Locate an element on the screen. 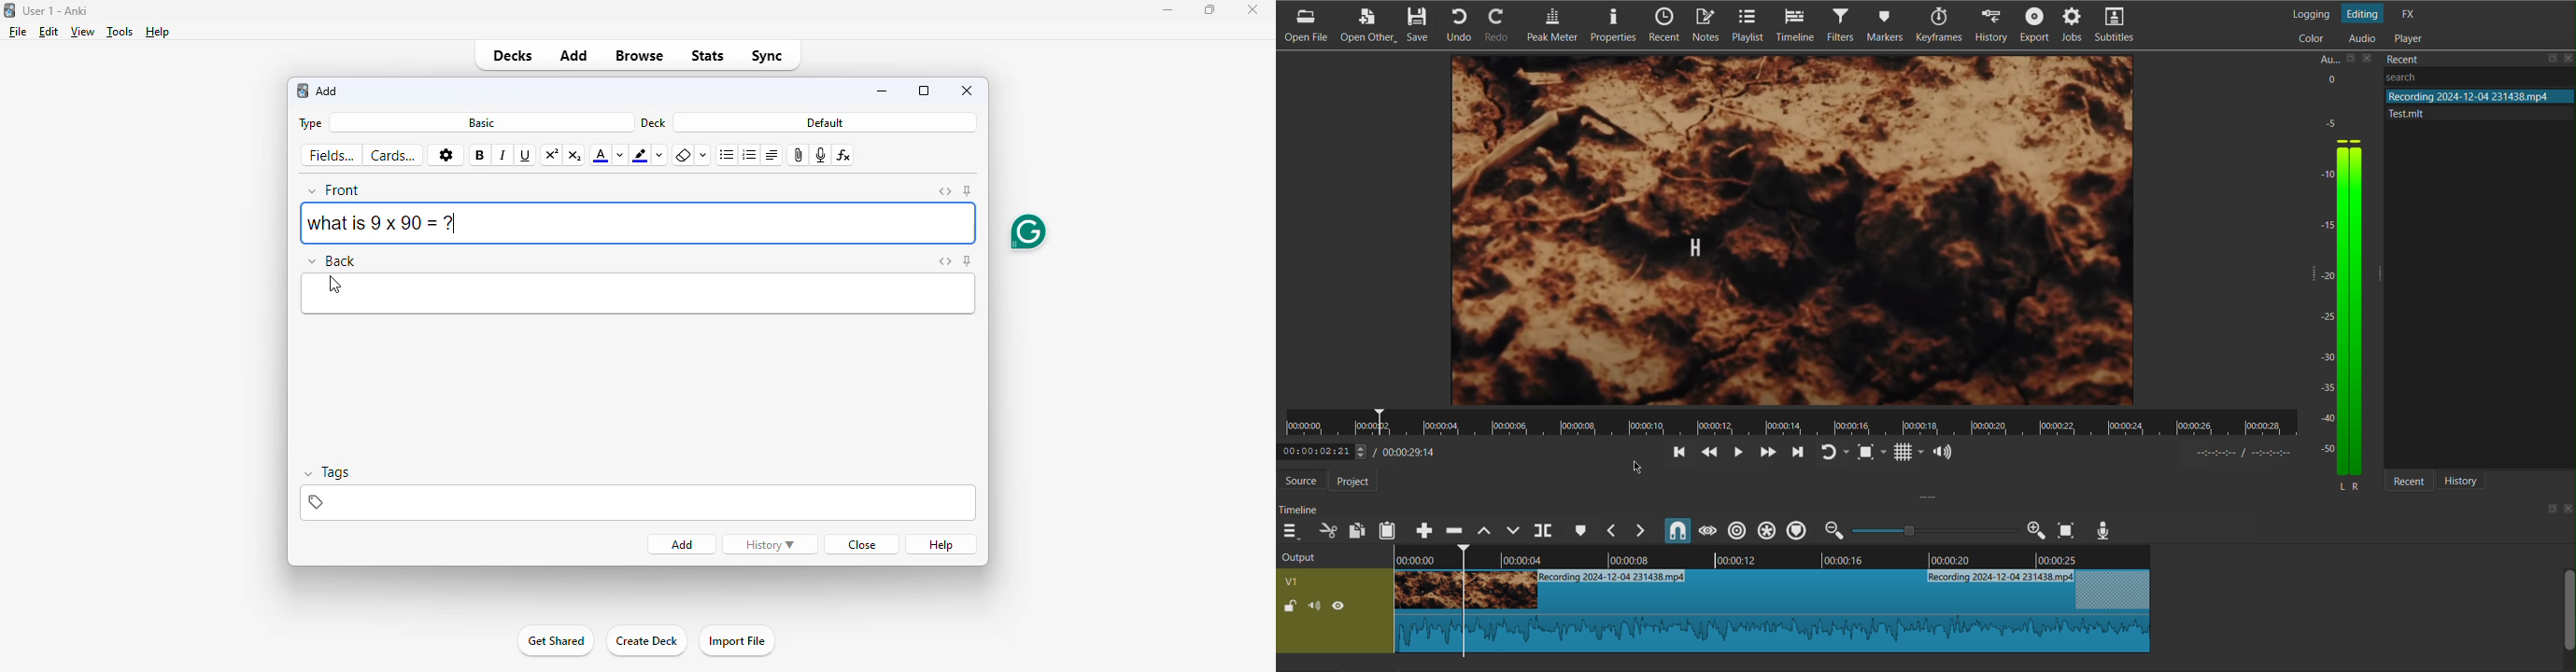 The height and width of the screenshot is (672, 2576). ordered list is located at coordinates (750, 155).